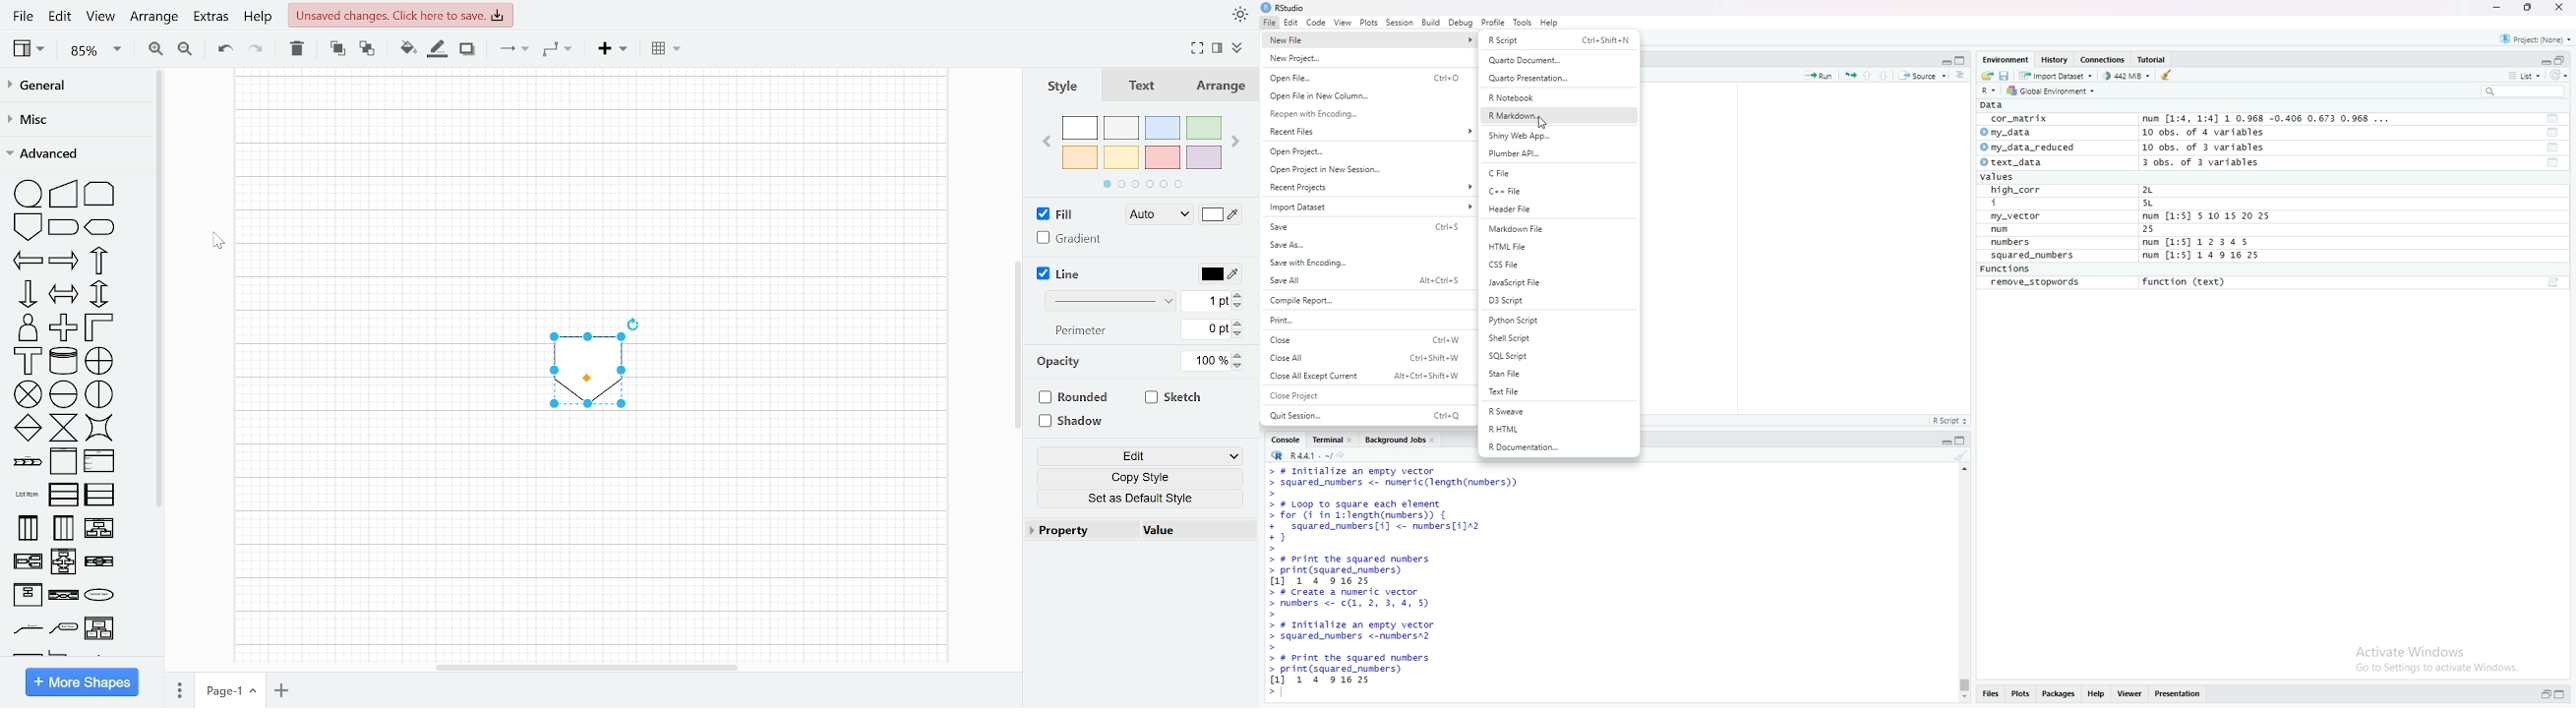 This screenshot has height=728, width=2576. I want to click on Environment, so click(2004, 59).